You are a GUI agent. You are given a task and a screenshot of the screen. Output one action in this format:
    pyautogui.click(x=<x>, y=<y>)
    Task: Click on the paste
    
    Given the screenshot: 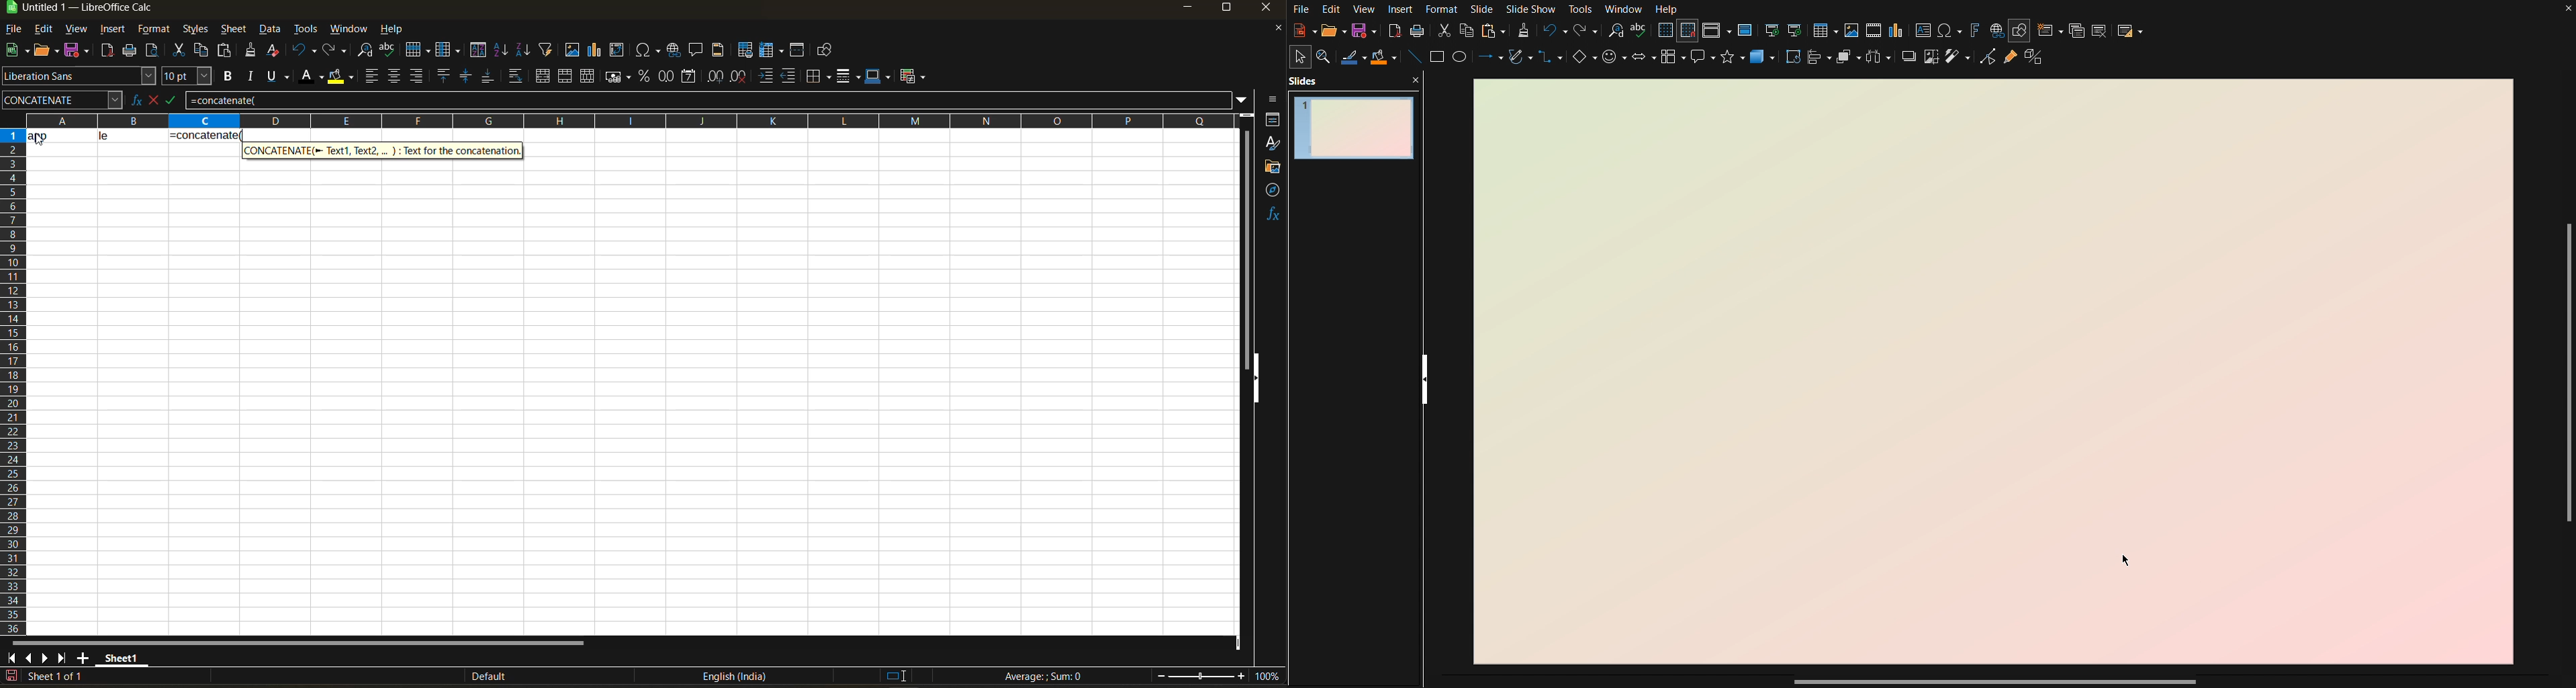 What is the action you would take?
    pyautogui.click(x=226, y=52)
    